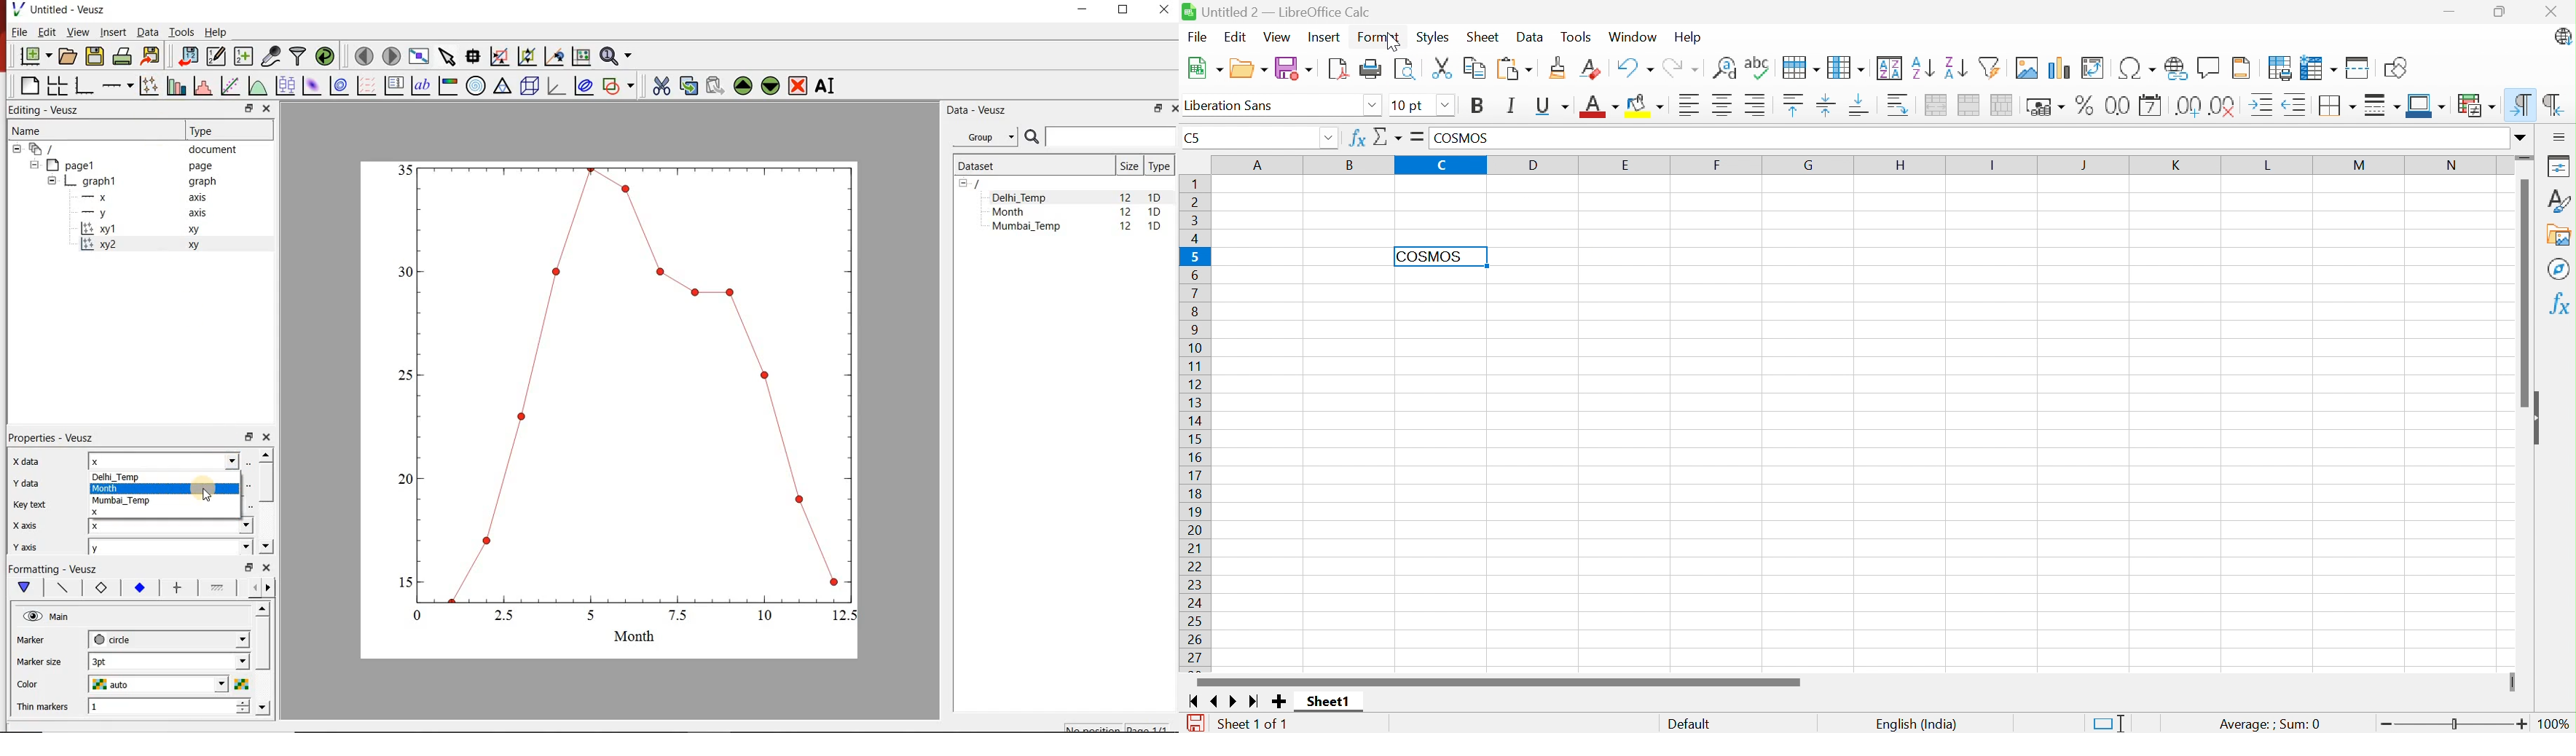 The image size is (2576, 756). I want to click on Open, so click(1248, 68).